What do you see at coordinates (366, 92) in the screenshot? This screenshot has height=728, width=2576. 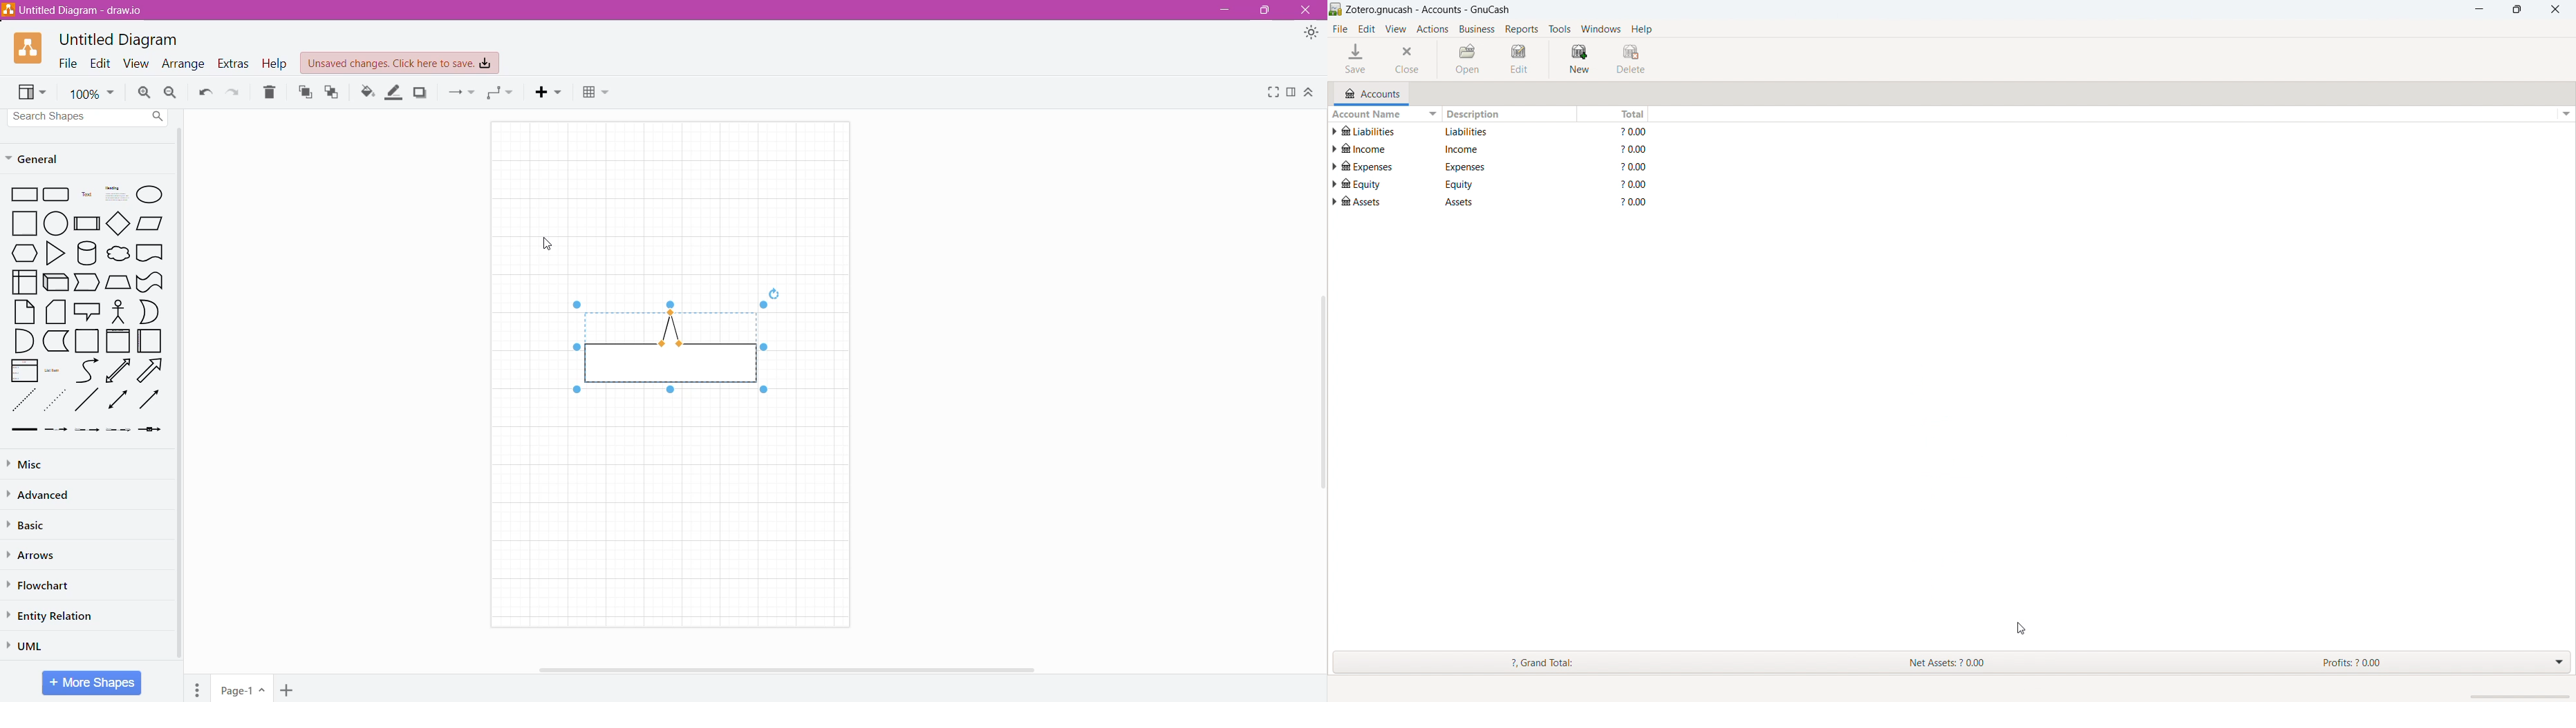 I see `Fill Color` at bounding box center [366, 92].